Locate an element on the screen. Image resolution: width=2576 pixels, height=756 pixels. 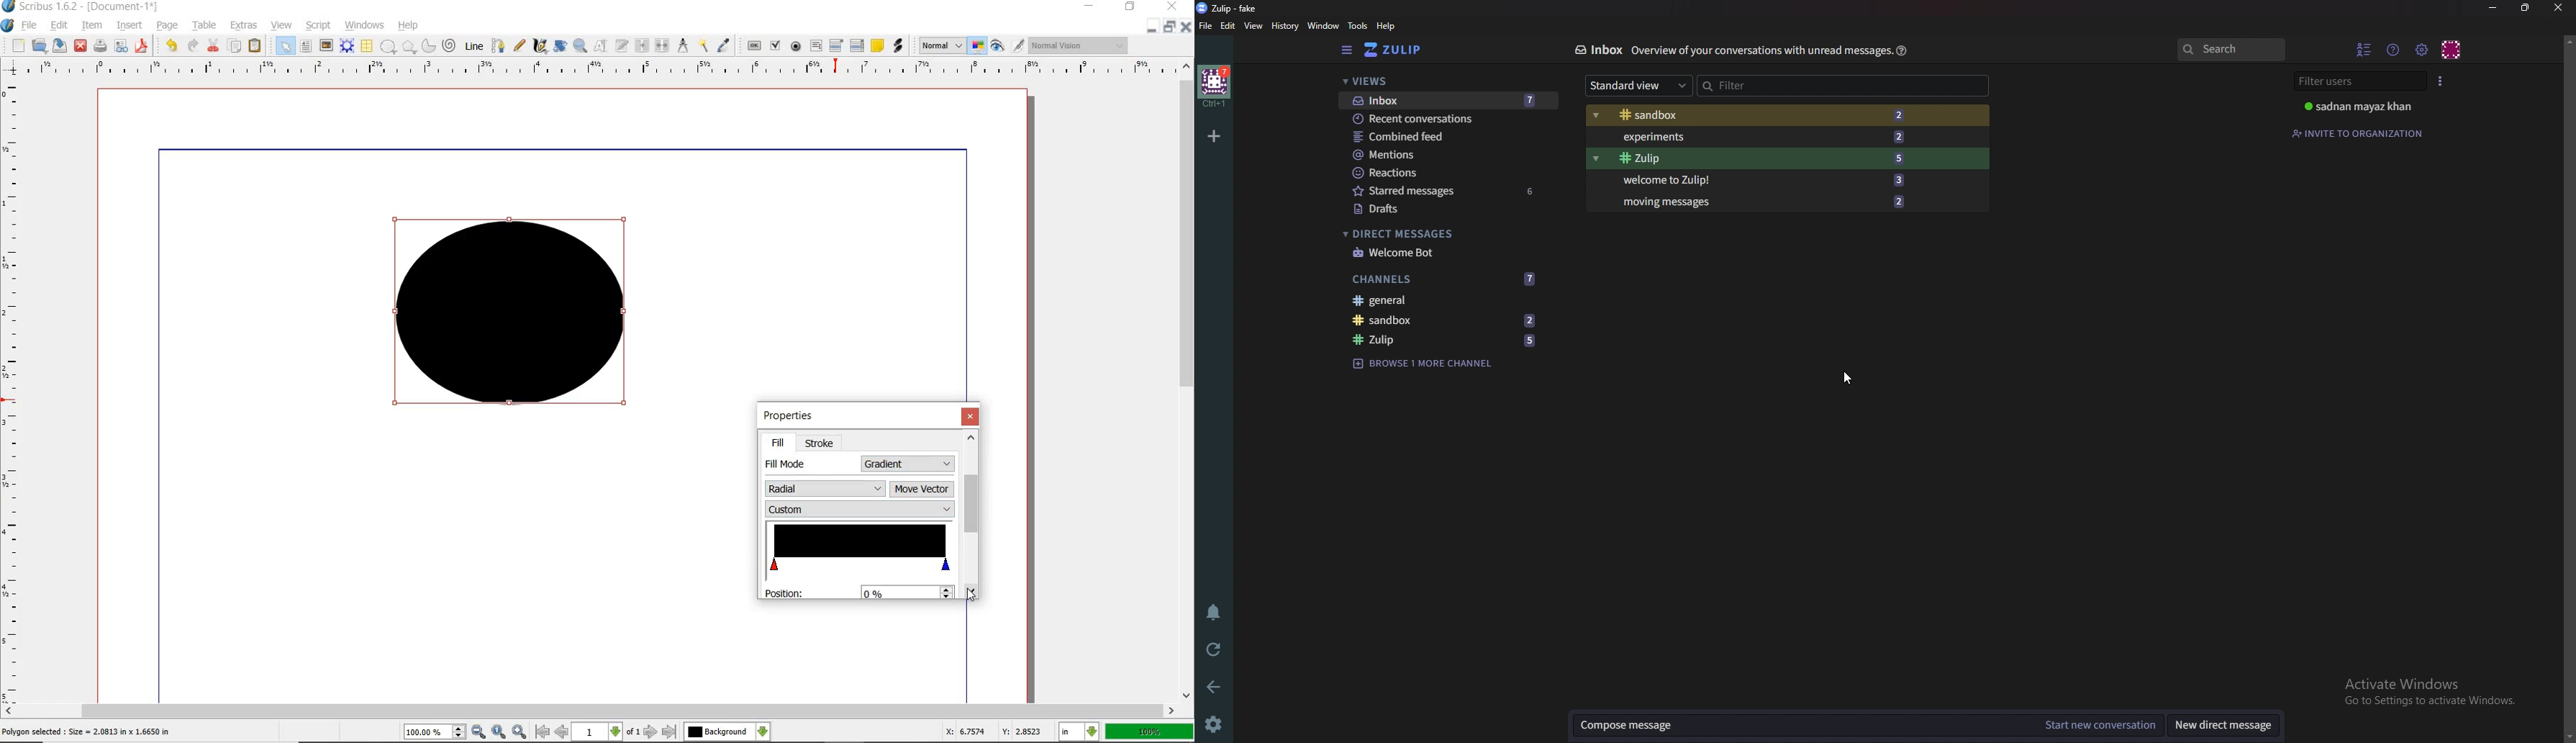
SCROLLBAR is located at coordinates (1188, 379).